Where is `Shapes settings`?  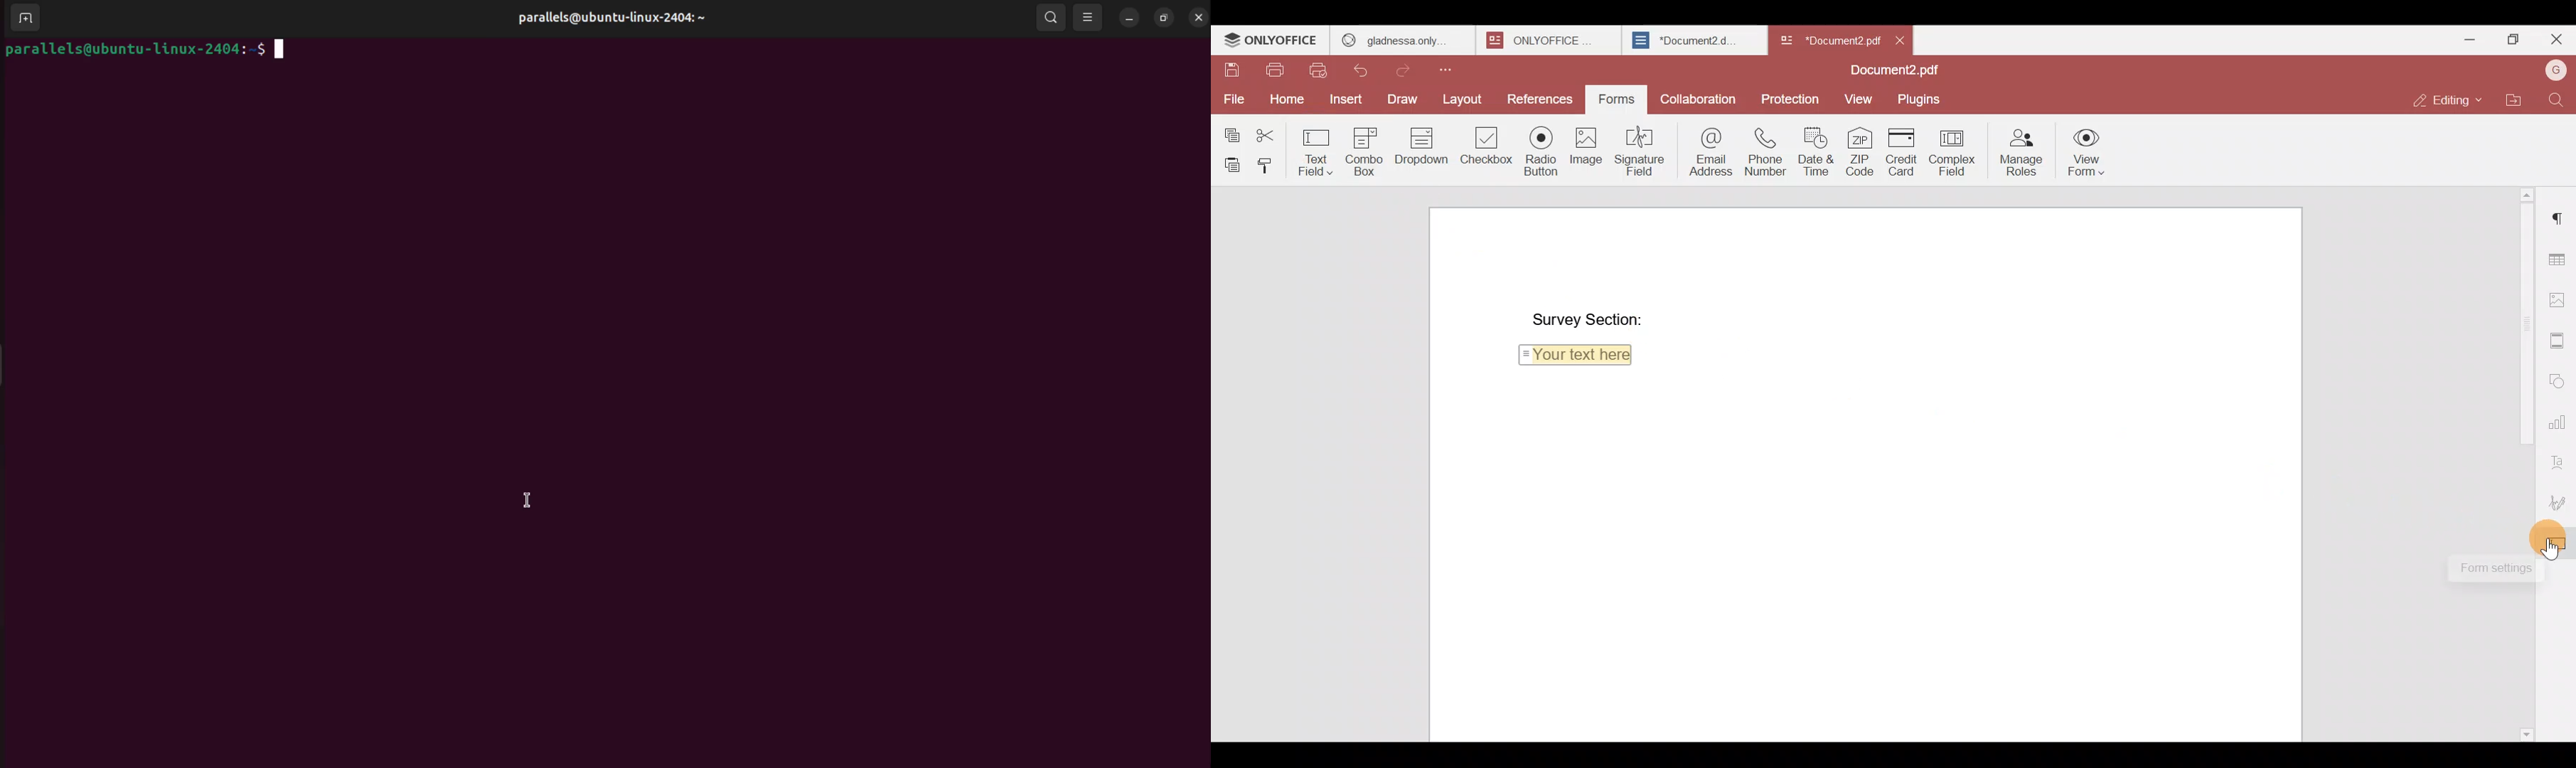 Shapes settings is located at coordinates (2560, 380).